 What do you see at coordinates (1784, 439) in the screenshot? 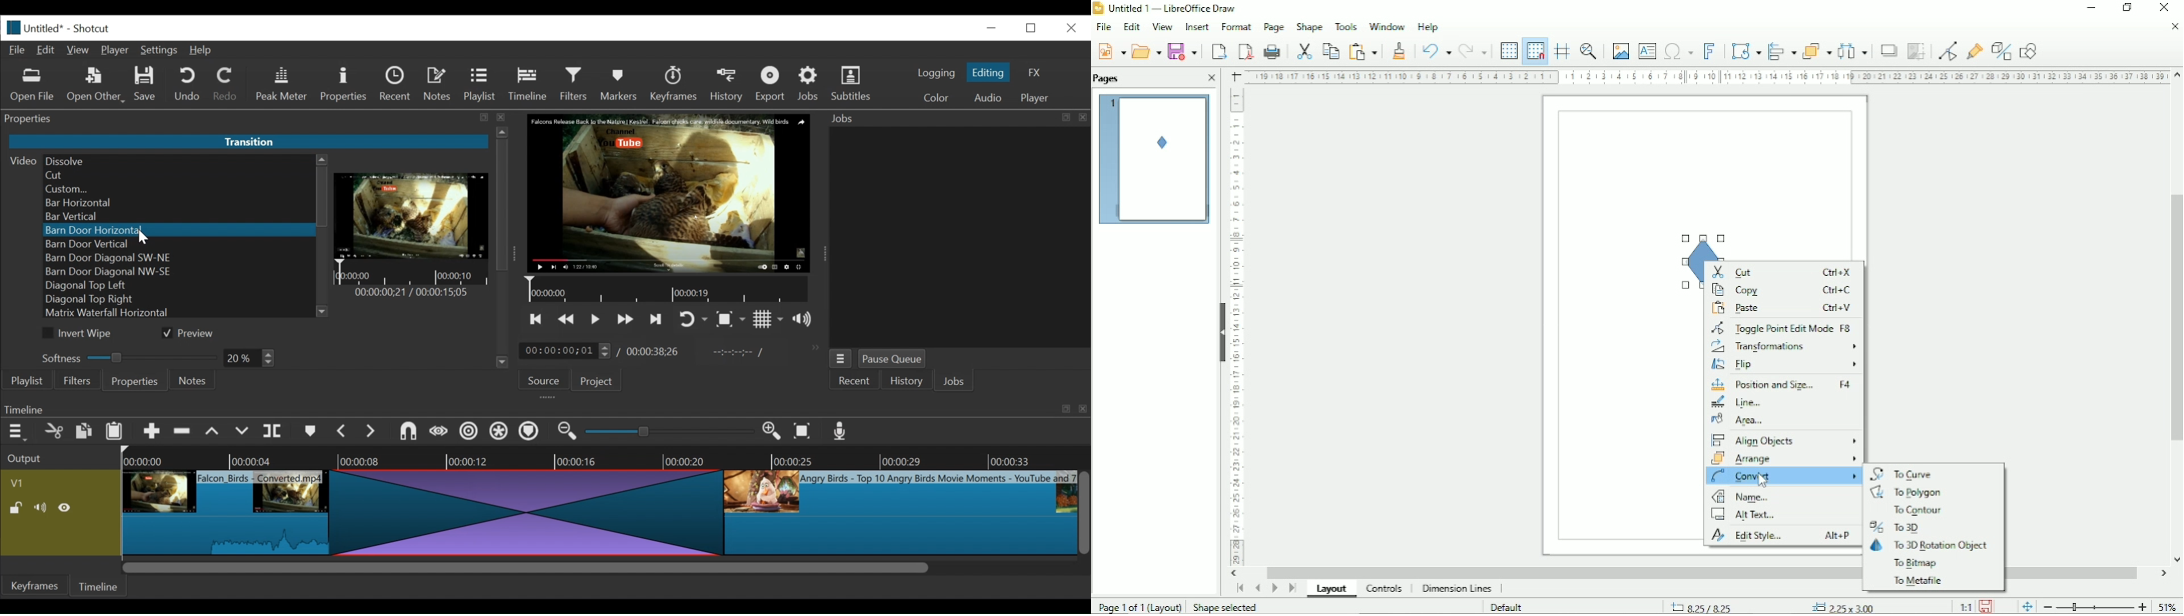
I see `Align objects` at bounding box center [1784, 439].